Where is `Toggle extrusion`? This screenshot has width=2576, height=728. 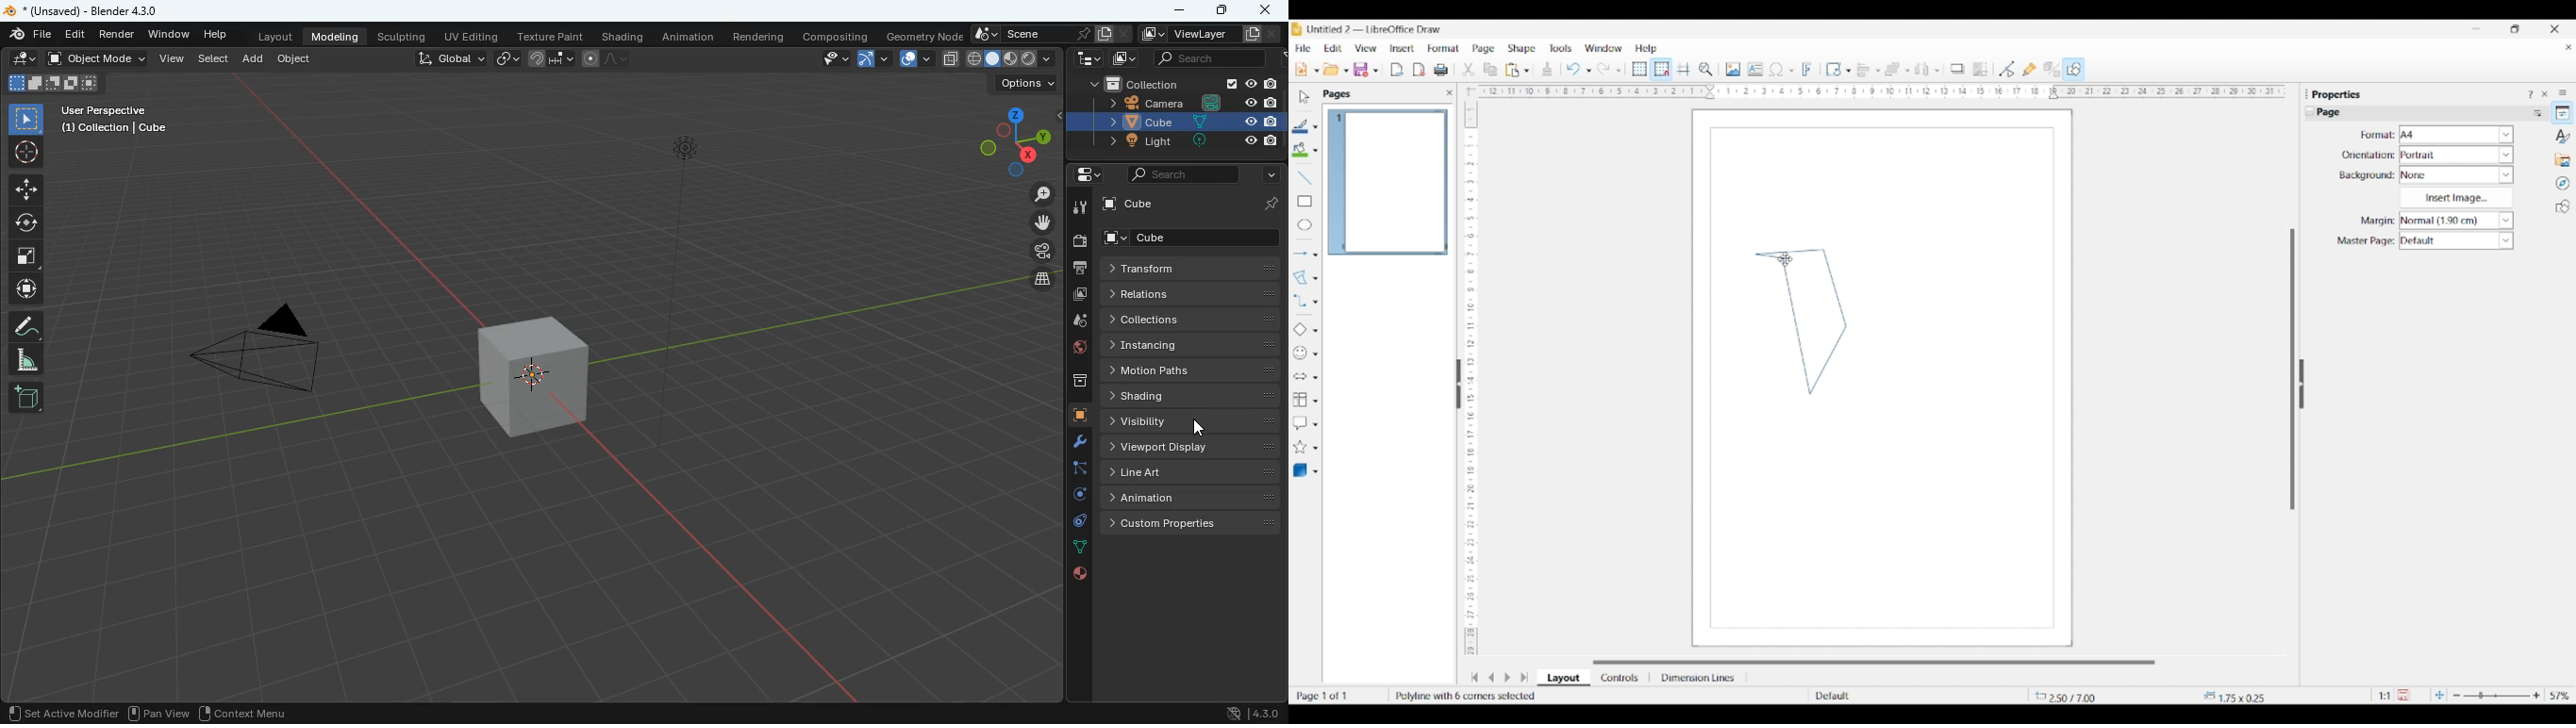
Toggle extrusion is located at coordinates (2052, 70).